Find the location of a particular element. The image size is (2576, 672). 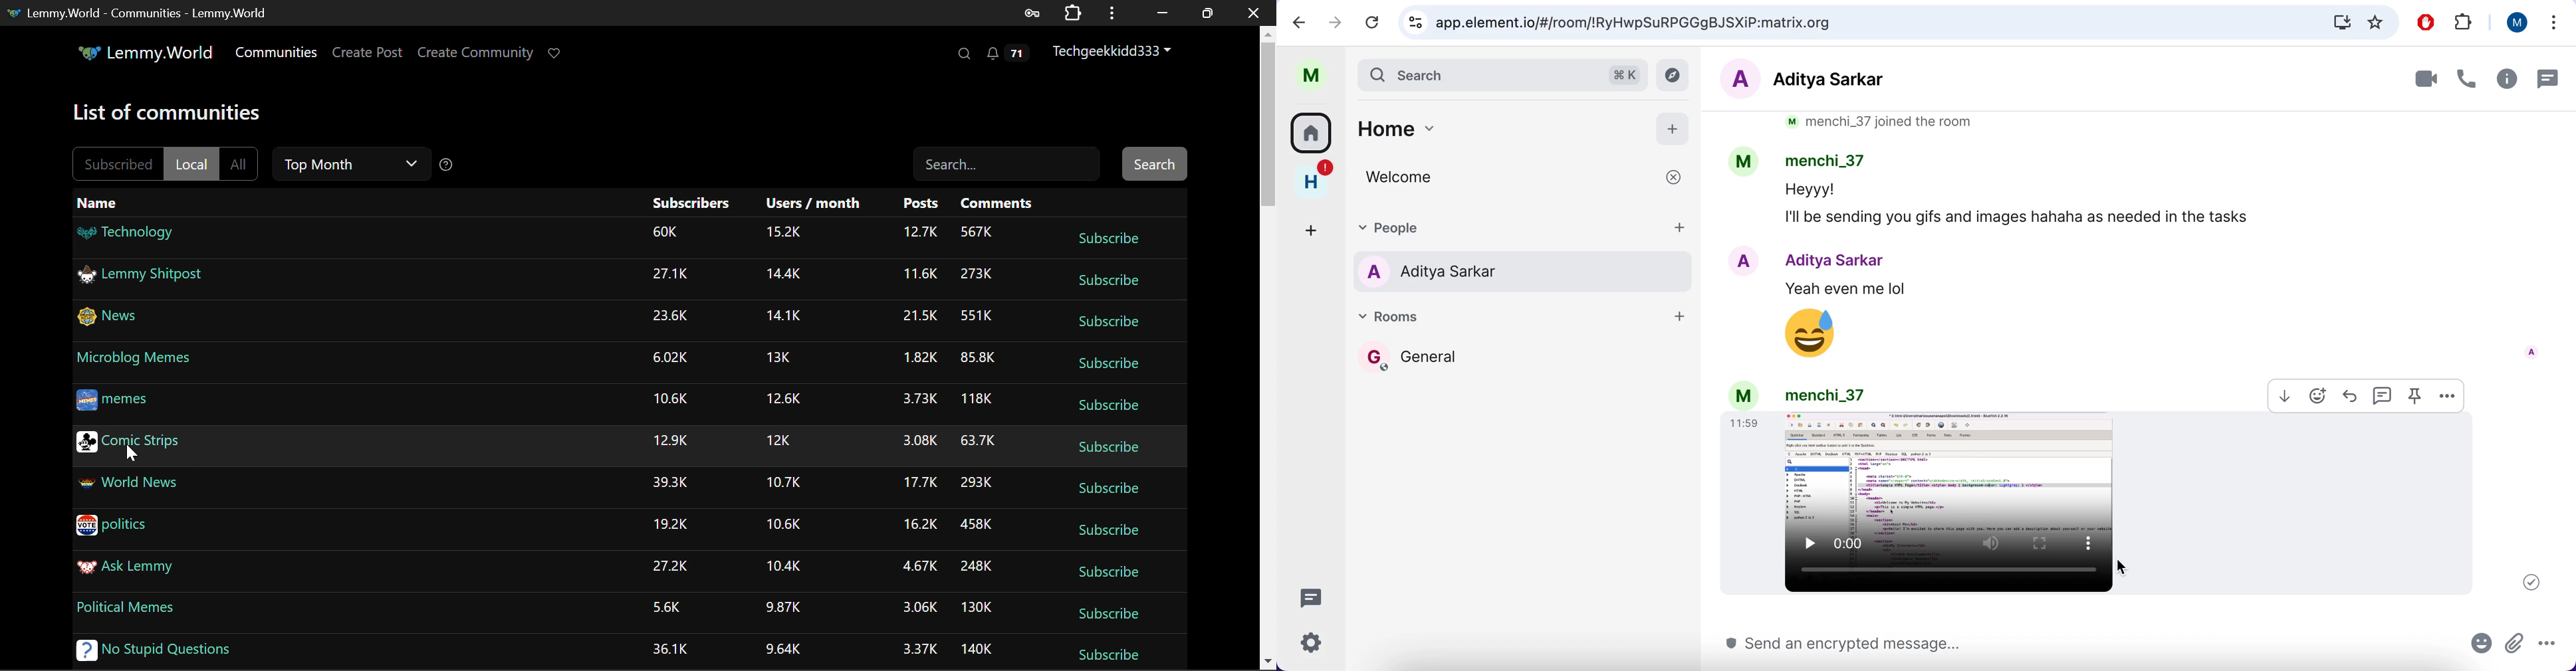

explore rooms is located at coordinates (1673, 76).